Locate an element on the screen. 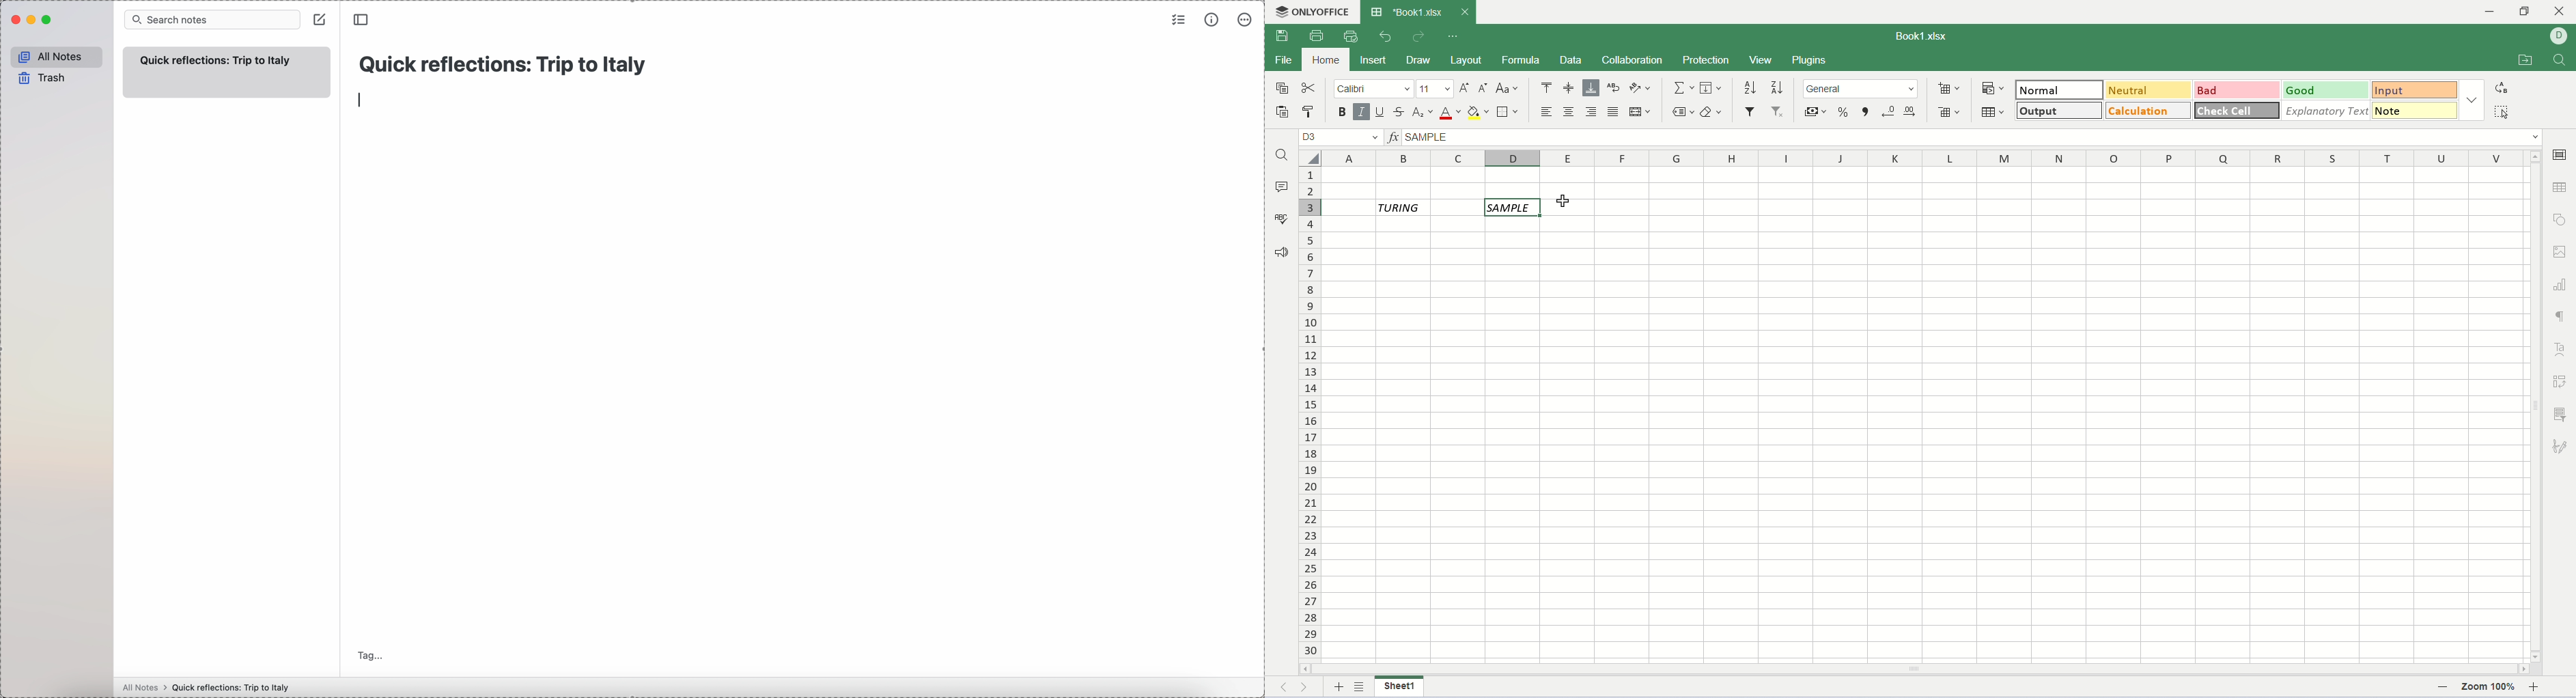  minimize is located at coordinates (32, 20).